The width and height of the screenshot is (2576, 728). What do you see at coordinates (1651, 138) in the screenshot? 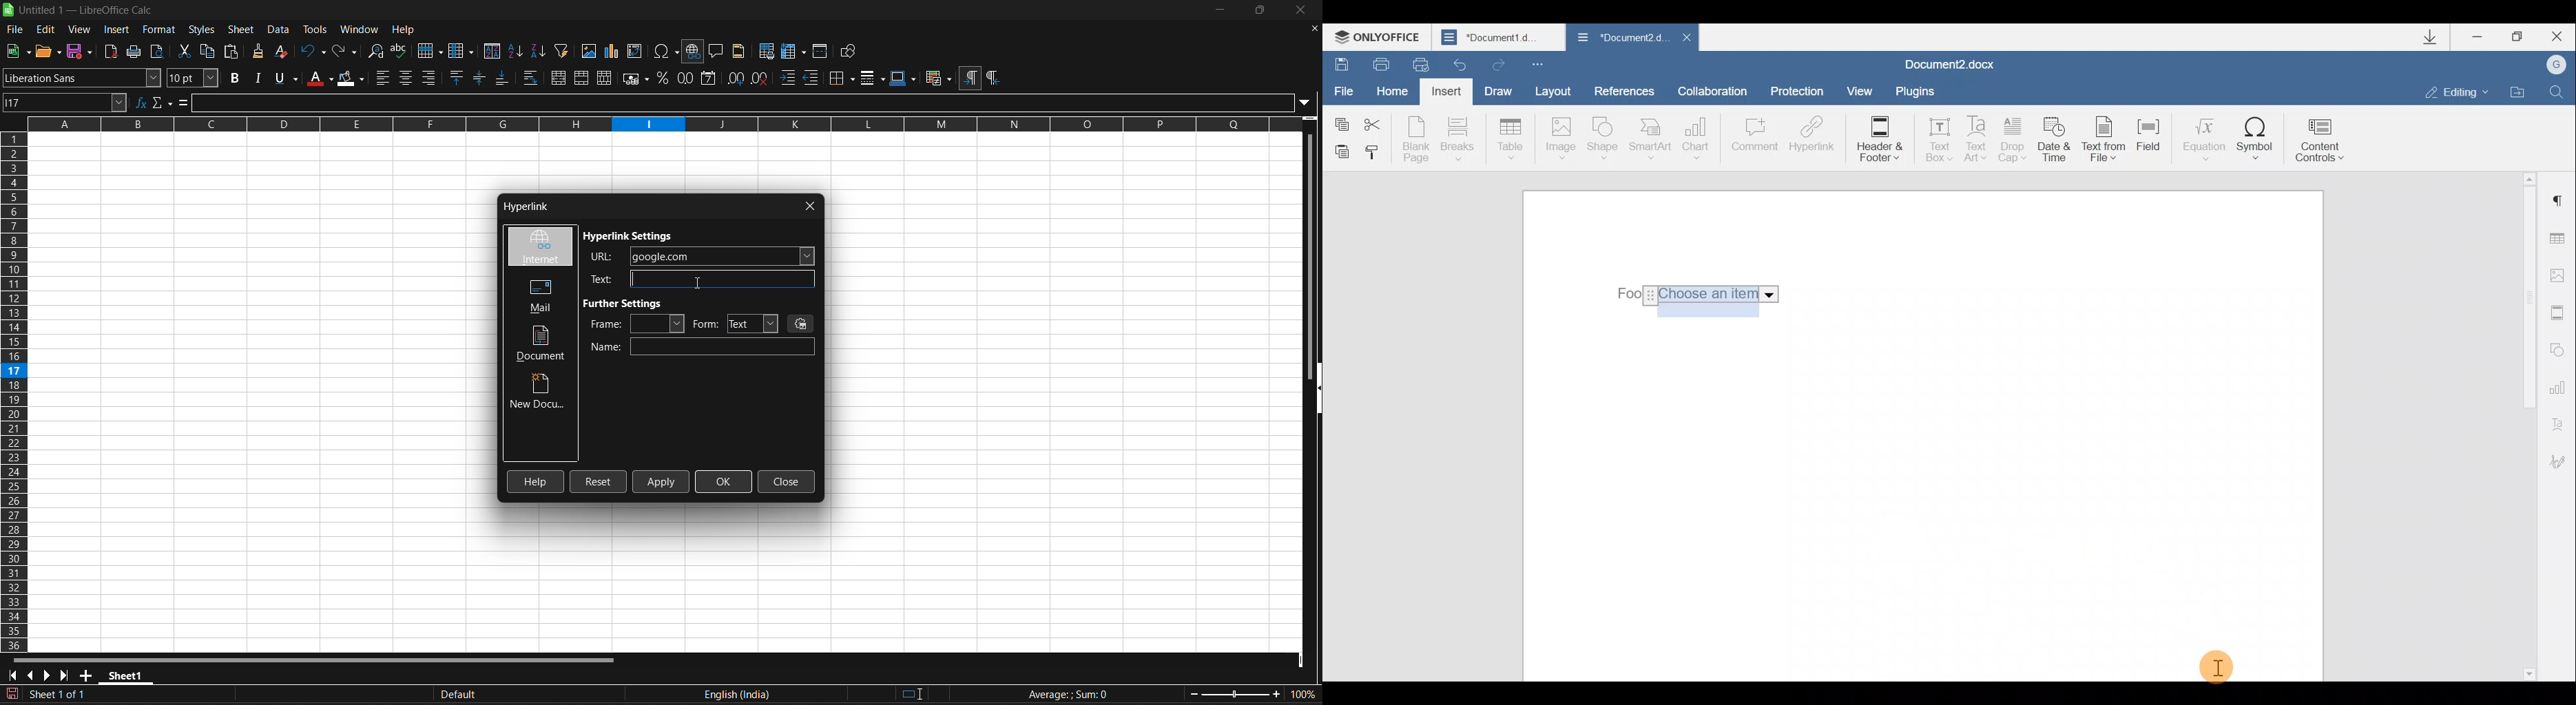
I see `SmartArt` at bounding box center [1651, 138].